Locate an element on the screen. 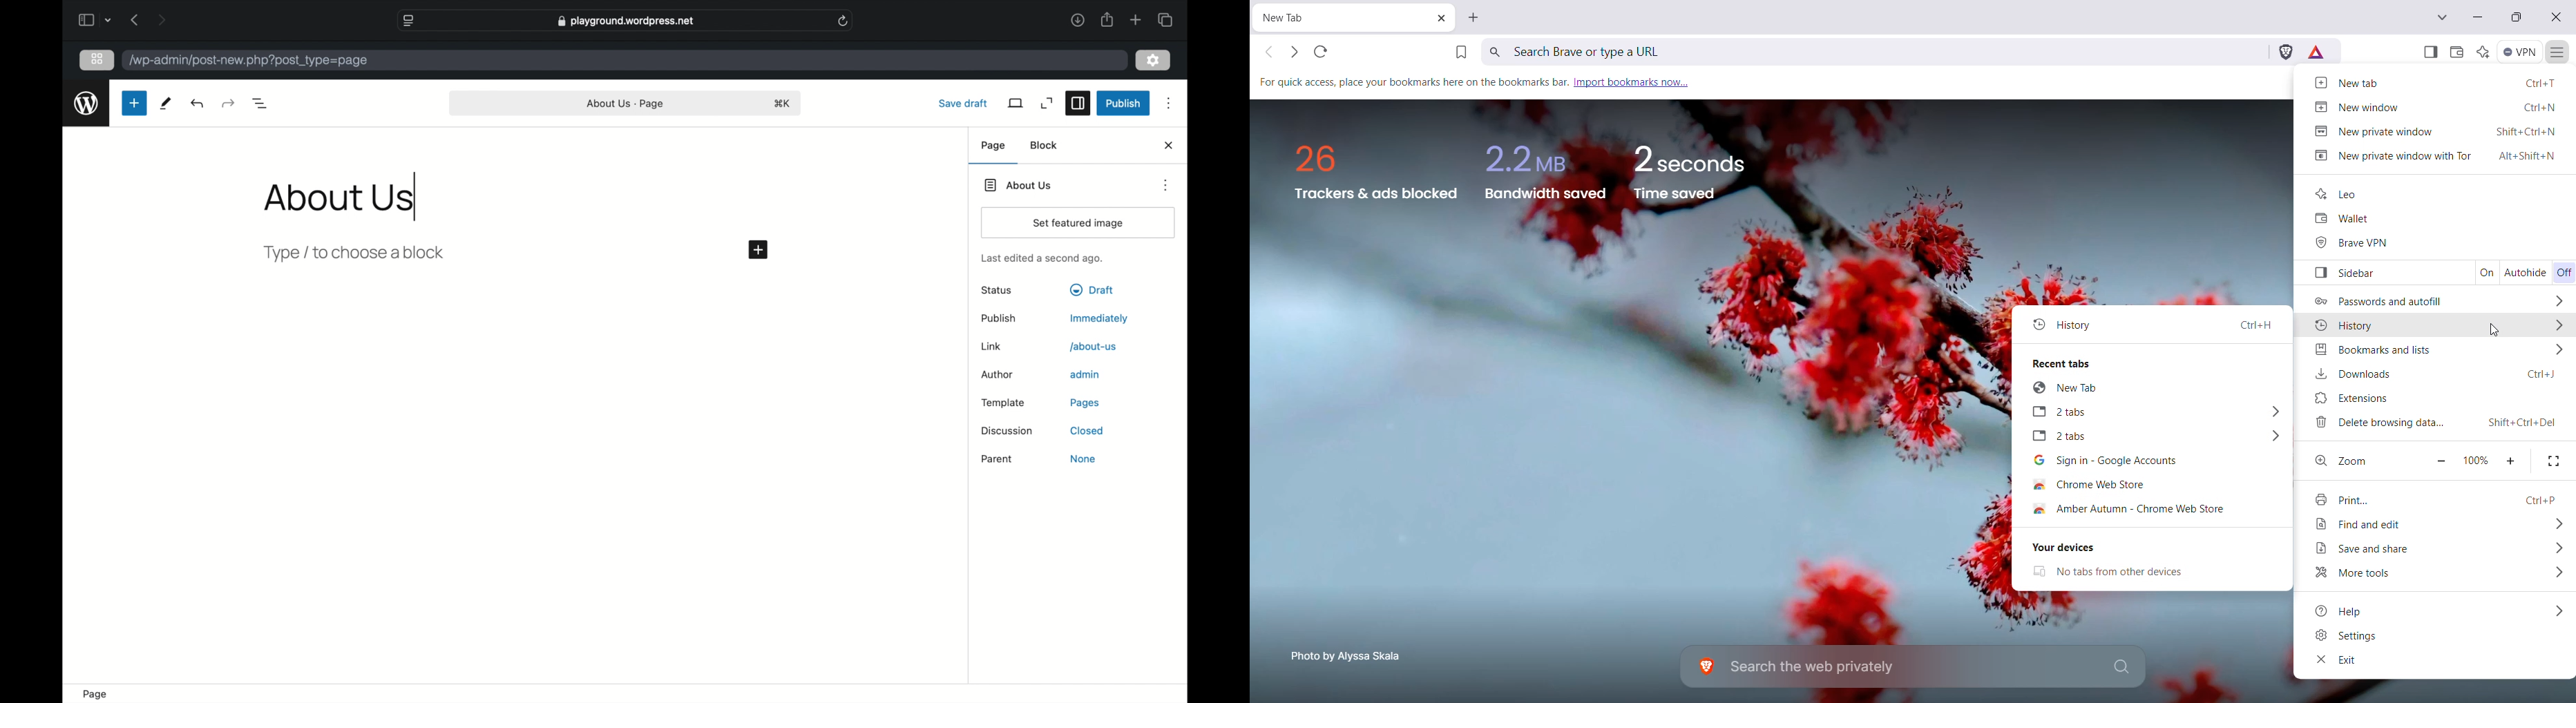  publish is located at coordinates (1000, 318).